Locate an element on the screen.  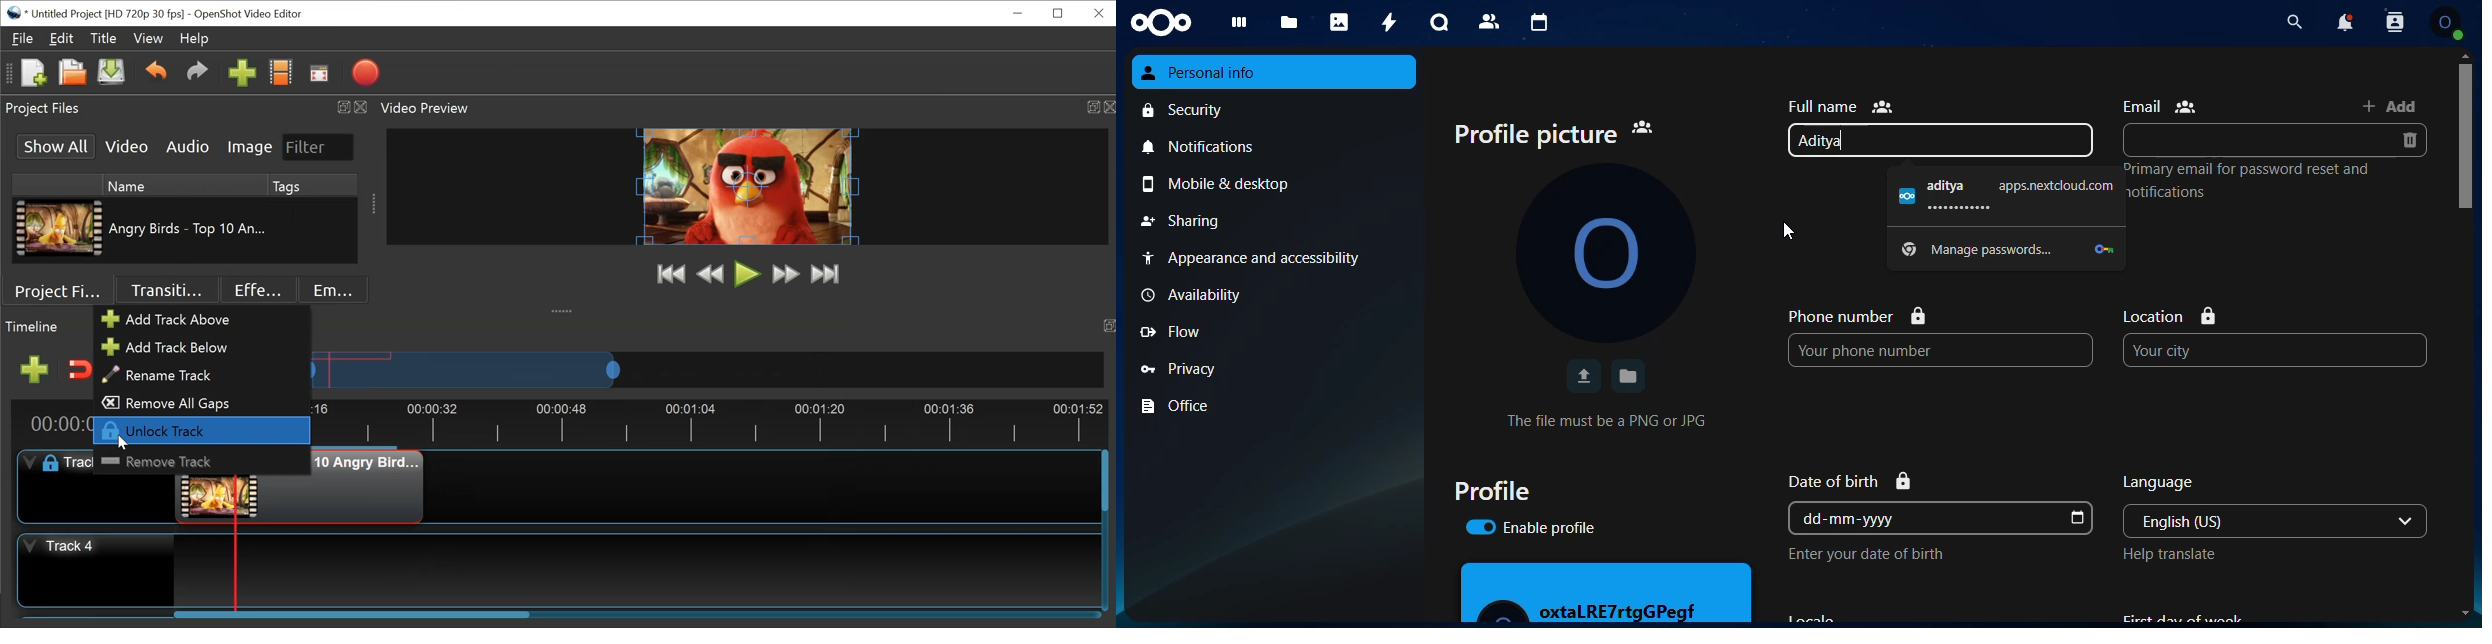
security is located at coordinates (1277, 109).